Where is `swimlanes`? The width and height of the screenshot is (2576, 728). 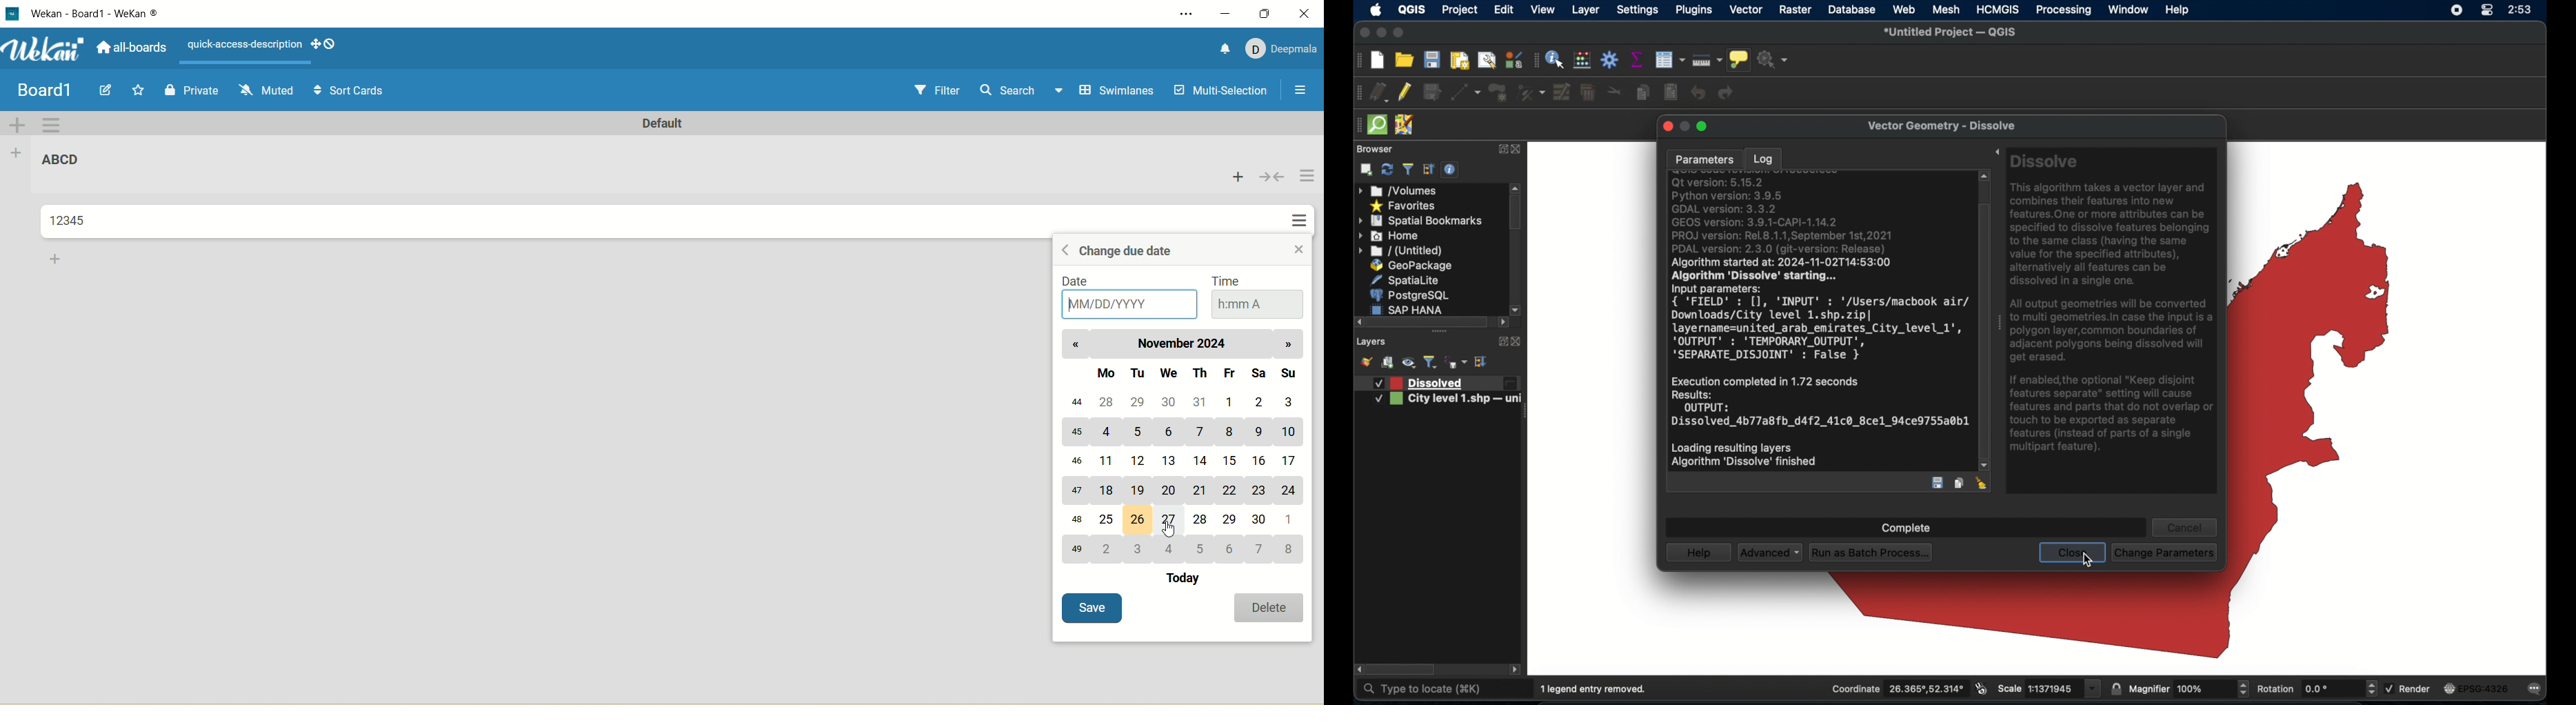
swimlanes is located at coordinates (1120, 91).